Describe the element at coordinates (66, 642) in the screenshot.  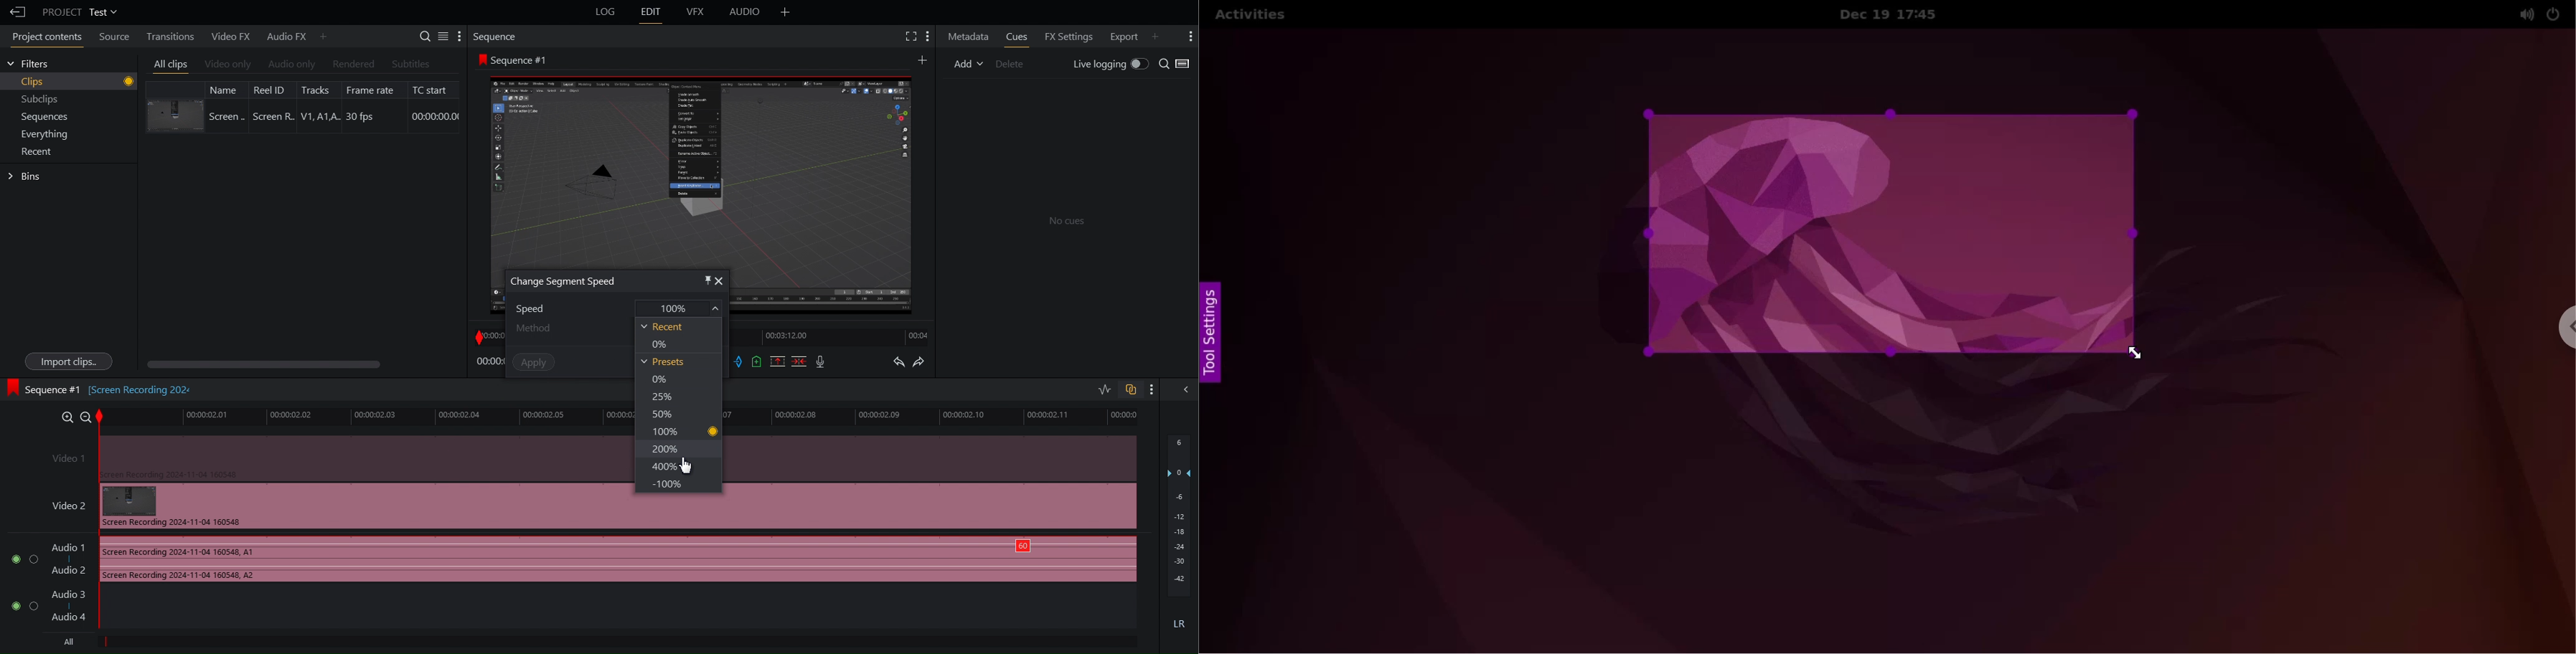
I see `All` at that location.